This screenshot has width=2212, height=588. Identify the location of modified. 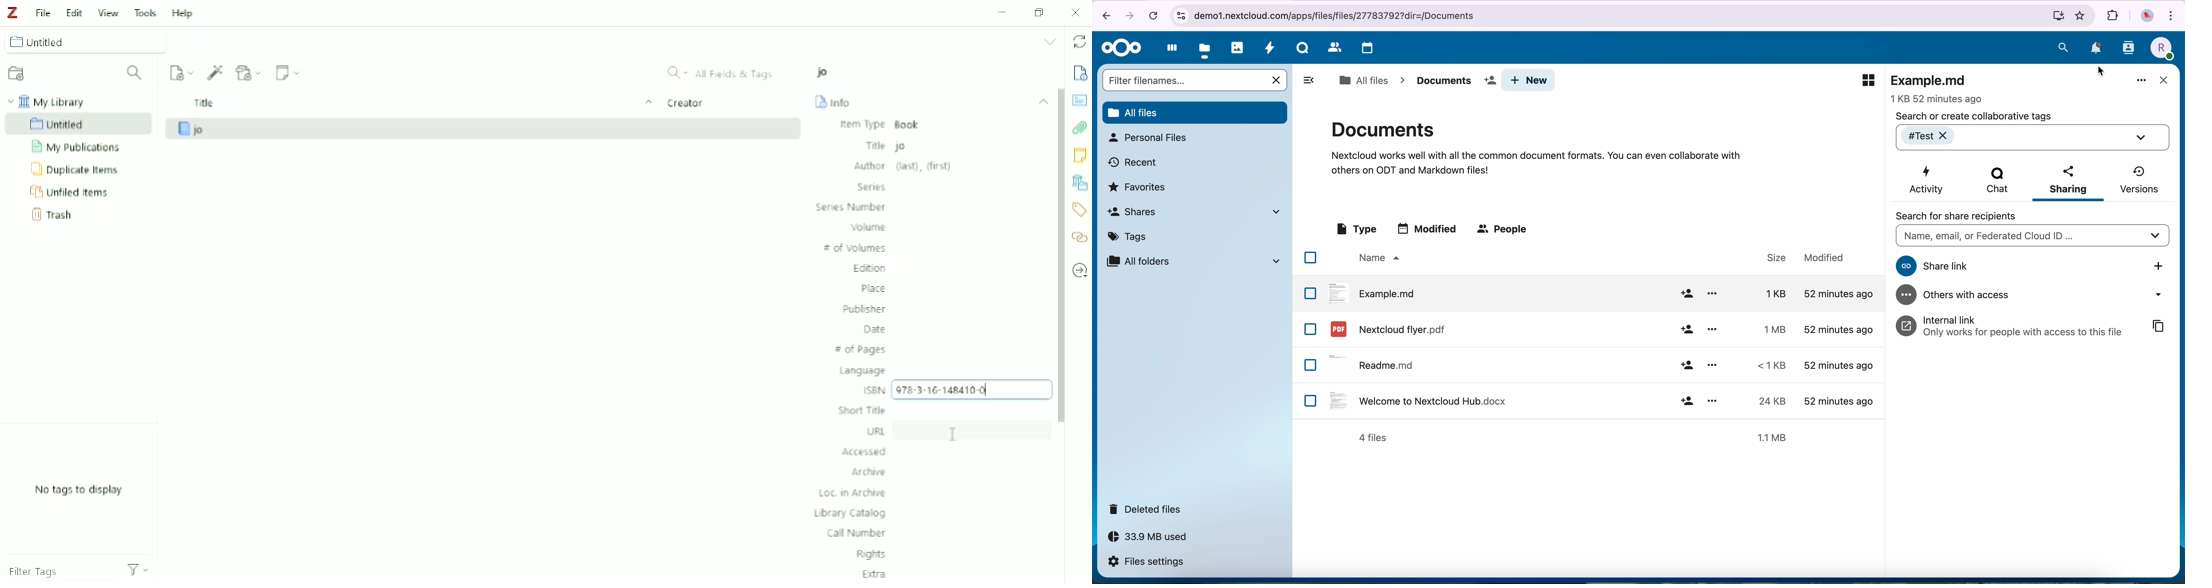
(1429, 228).